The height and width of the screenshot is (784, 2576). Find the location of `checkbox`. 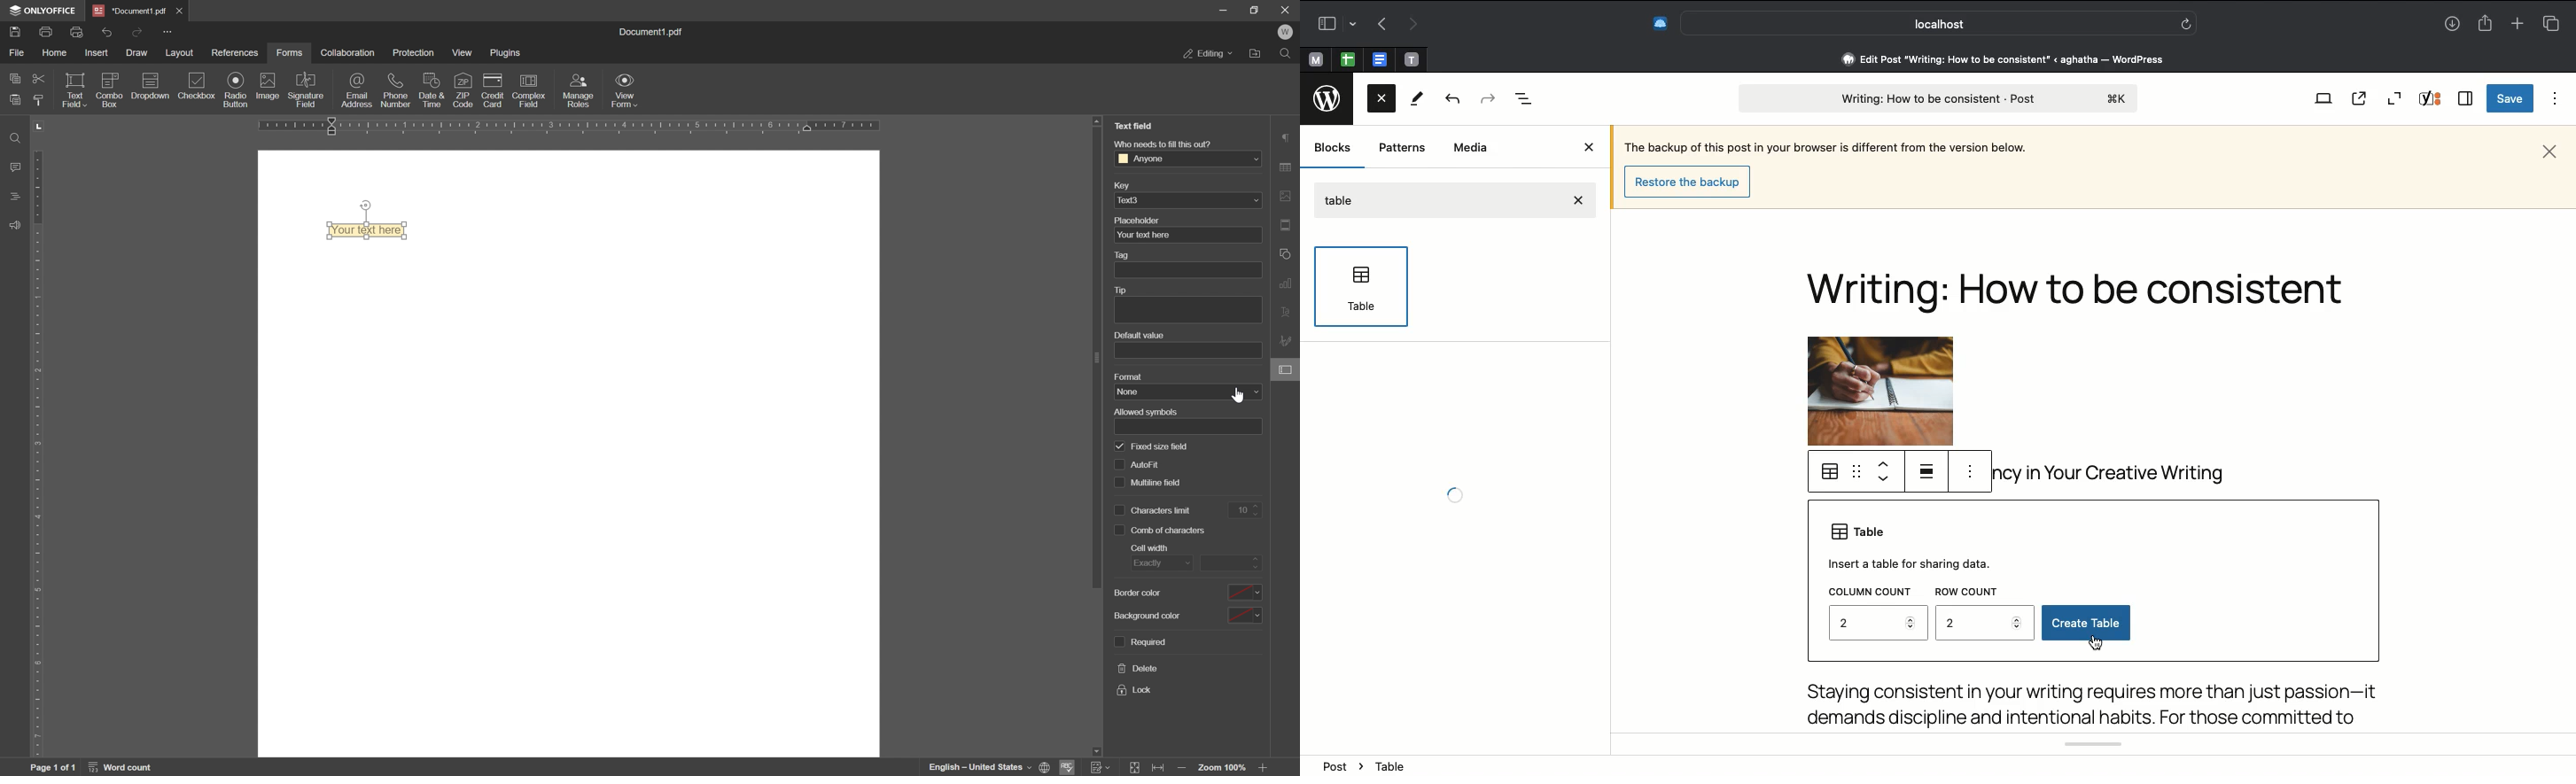

checkbox is located at coordinates (1119, 464).